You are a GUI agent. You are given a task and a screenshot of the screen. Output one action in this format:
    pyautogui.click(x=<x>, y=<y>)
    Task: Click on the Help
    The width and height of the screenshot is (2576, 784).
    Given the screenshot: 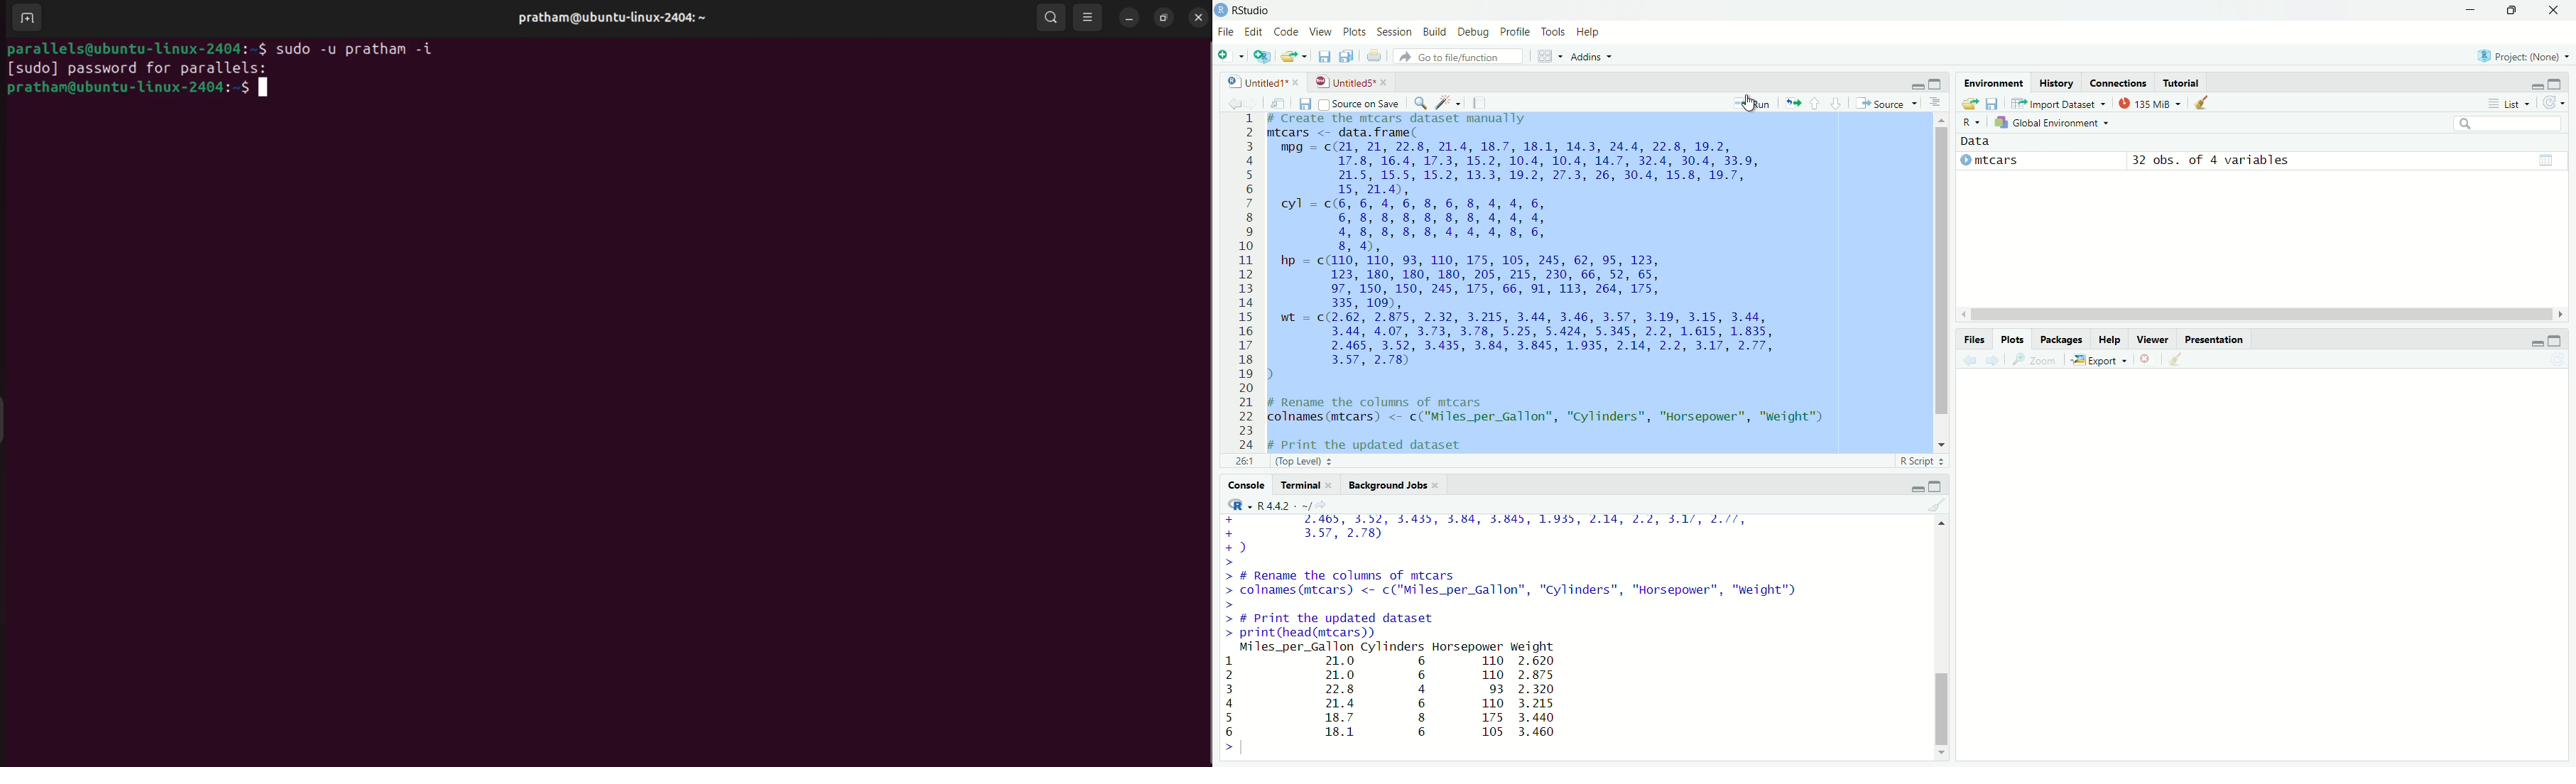 What is the action you would take?
    pyautogui.click(x=2112, y=341)
    